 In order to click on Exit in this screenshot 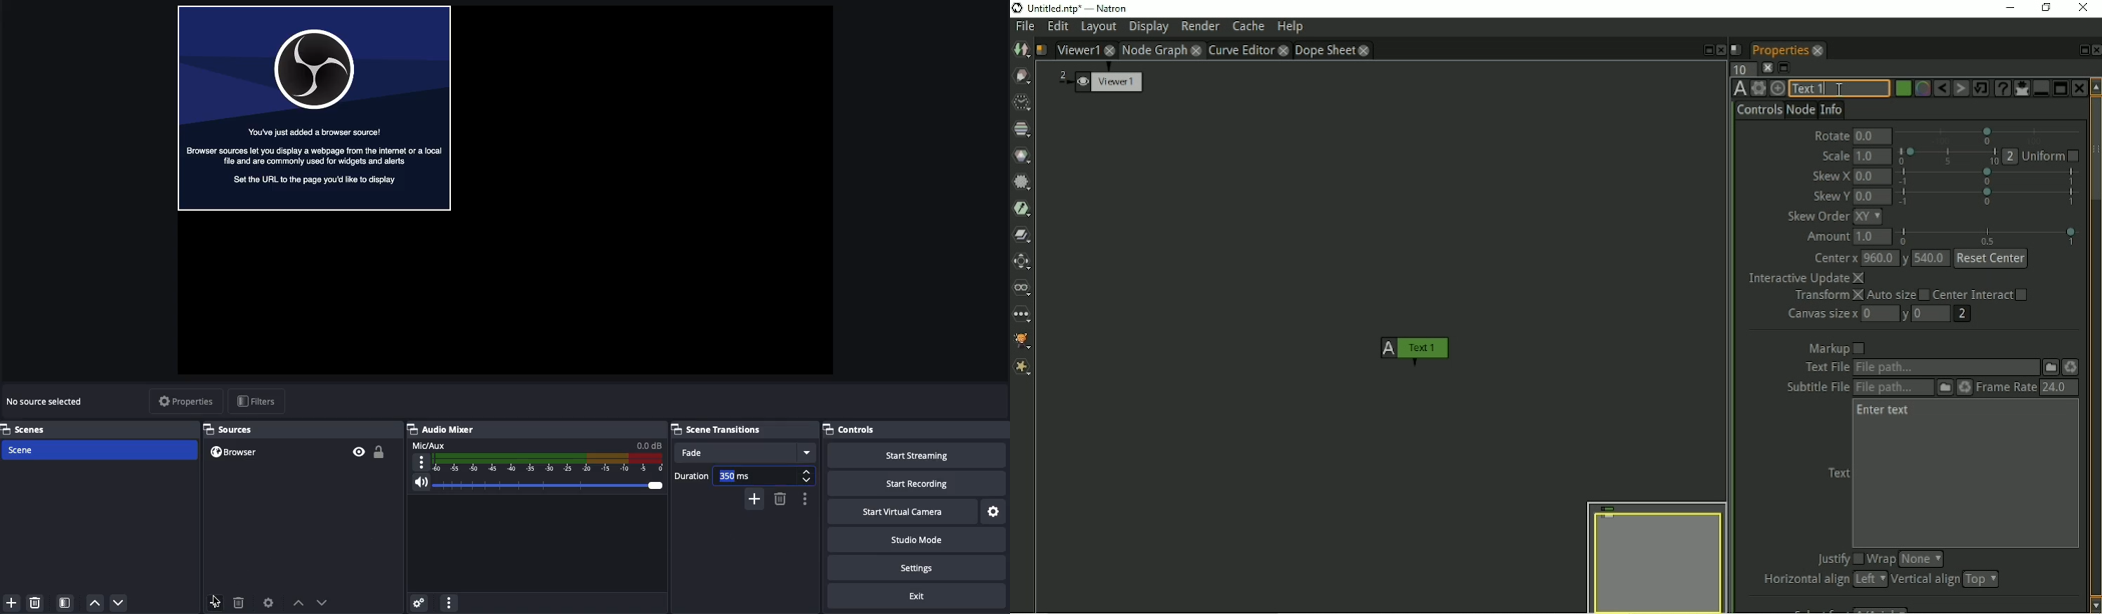, I will do `click(904, 596)`.